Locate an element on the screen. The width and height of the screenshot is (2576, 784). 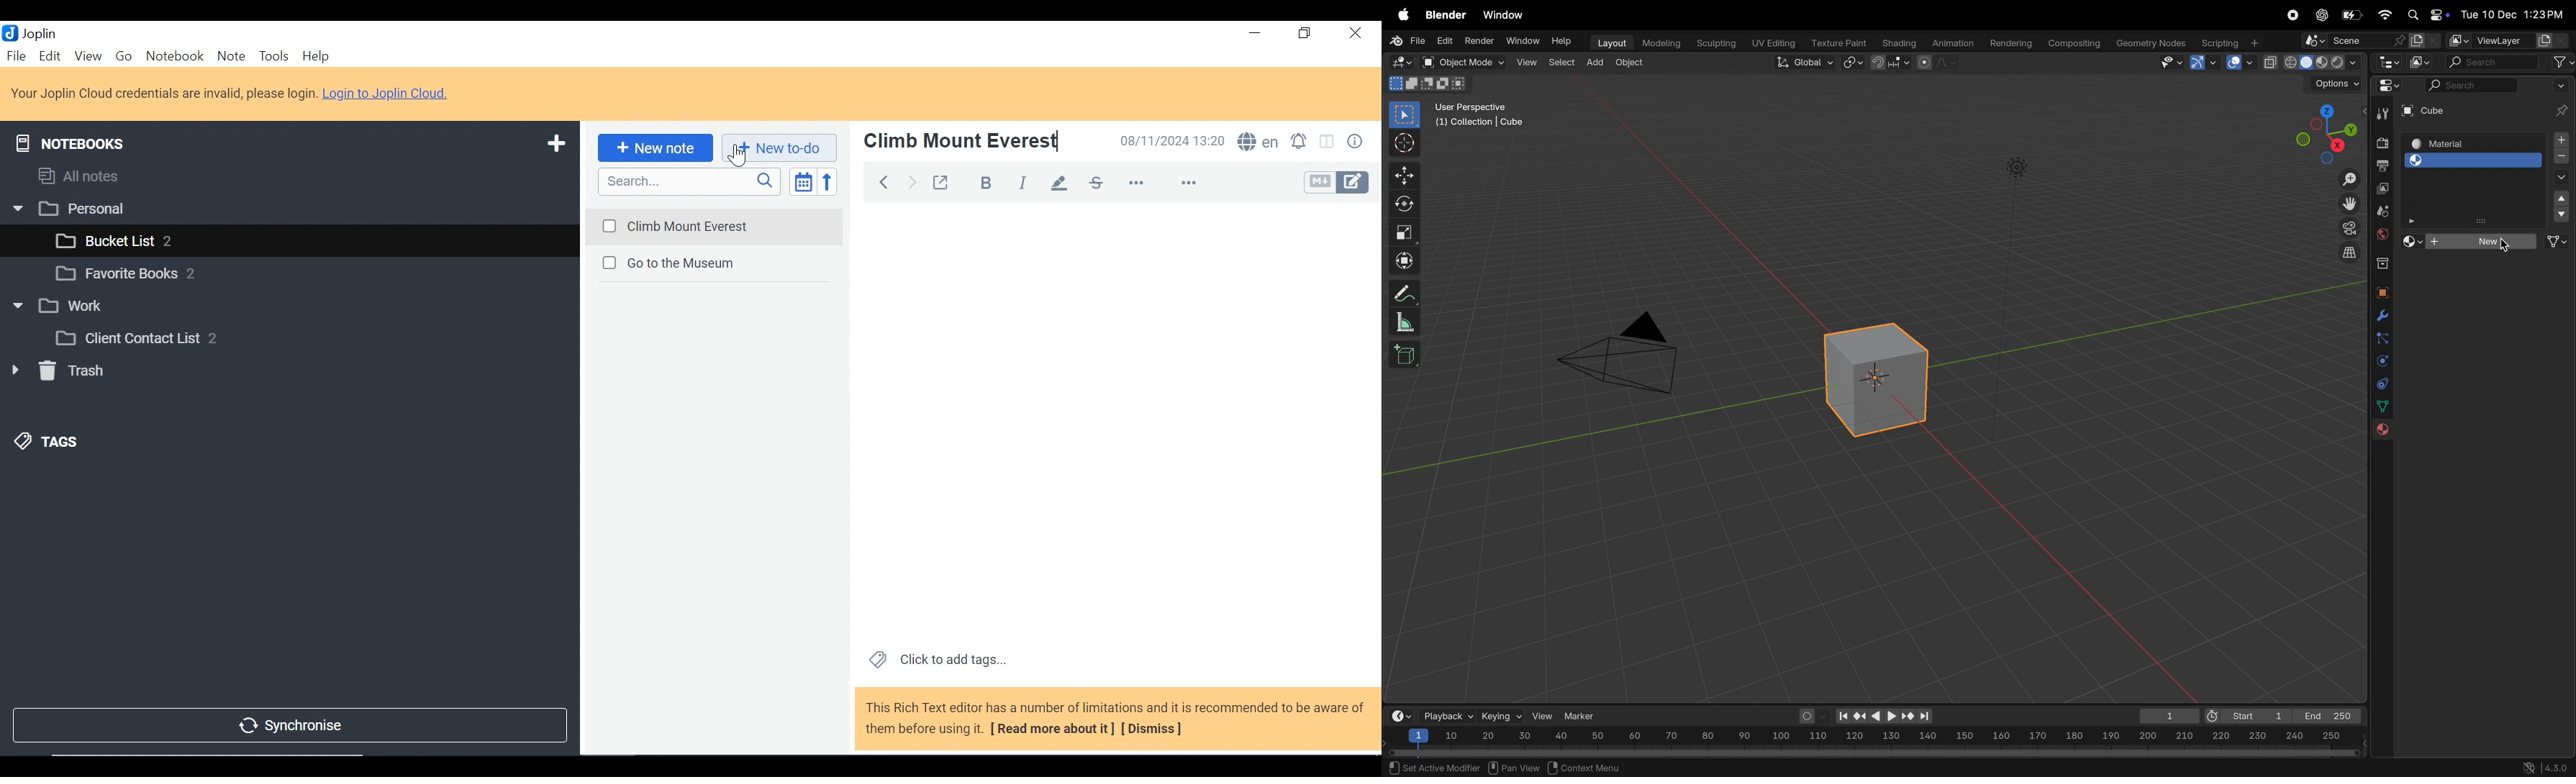
editor type is located at coordinates (2393, 88).